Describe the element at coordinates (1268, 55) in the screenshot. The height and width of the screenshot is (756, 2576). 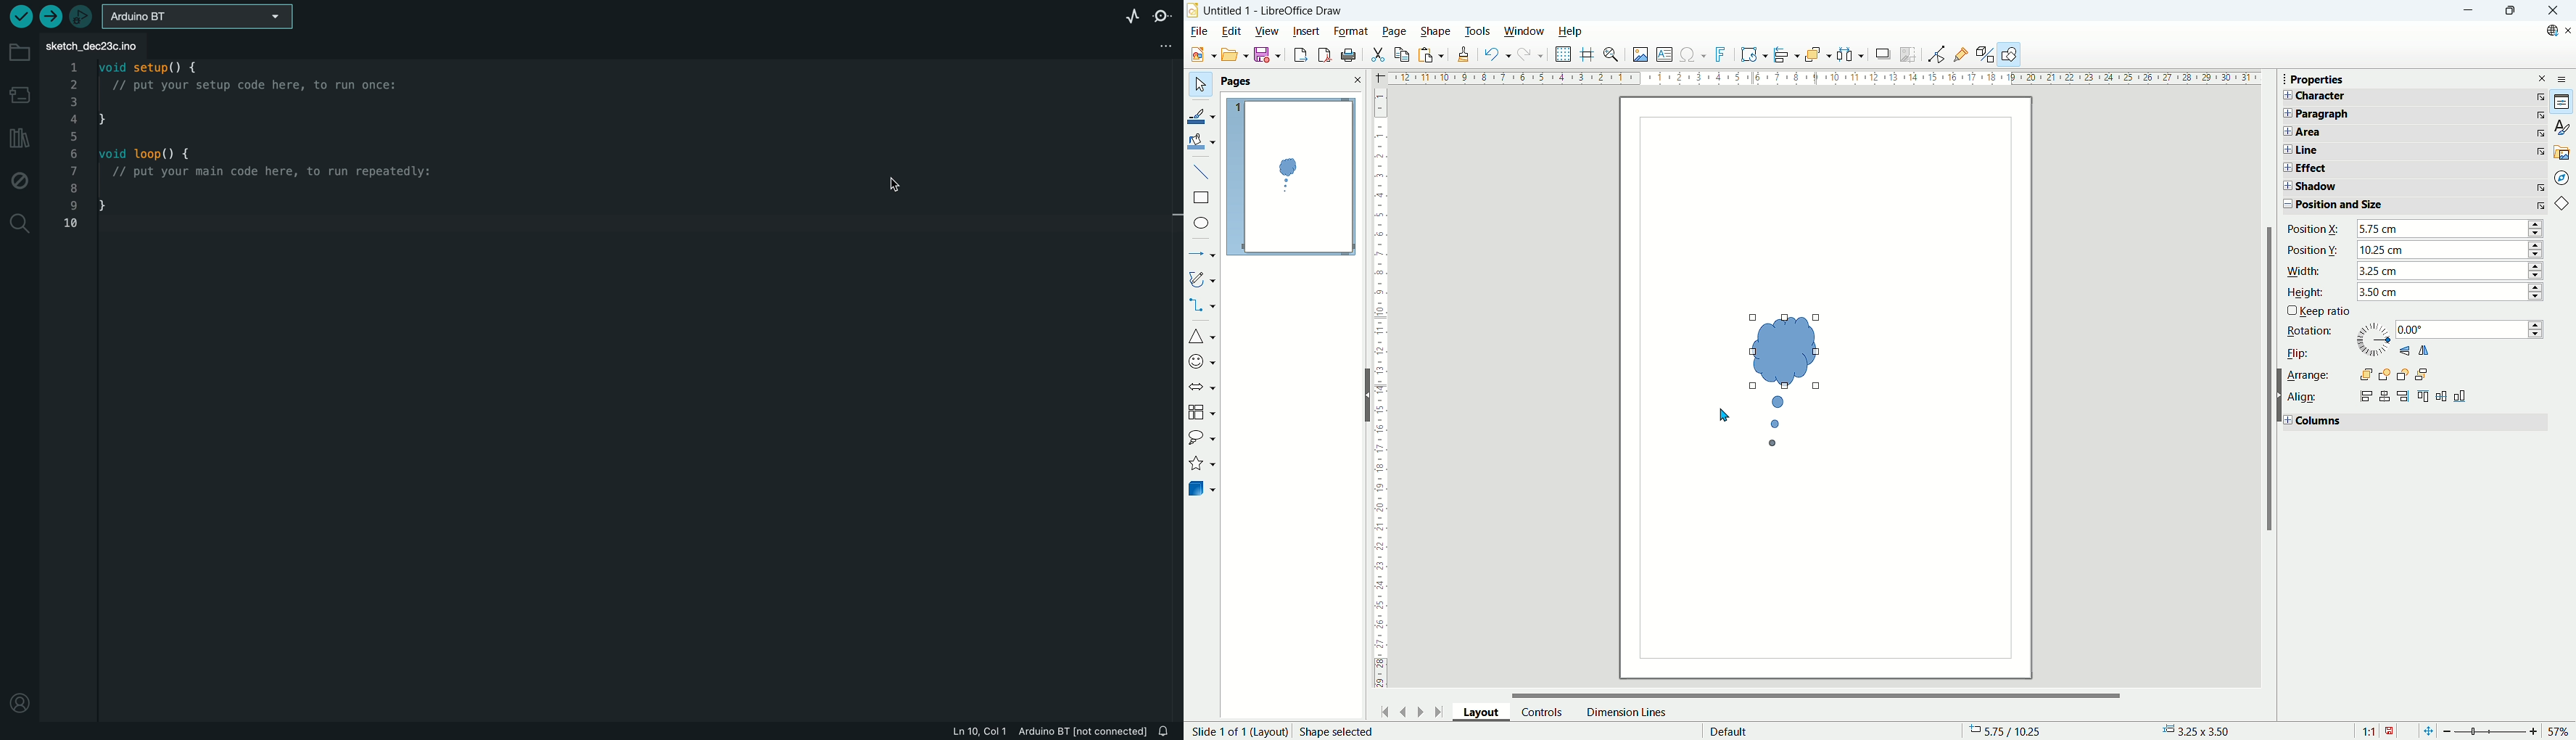
I see `save` at that location.